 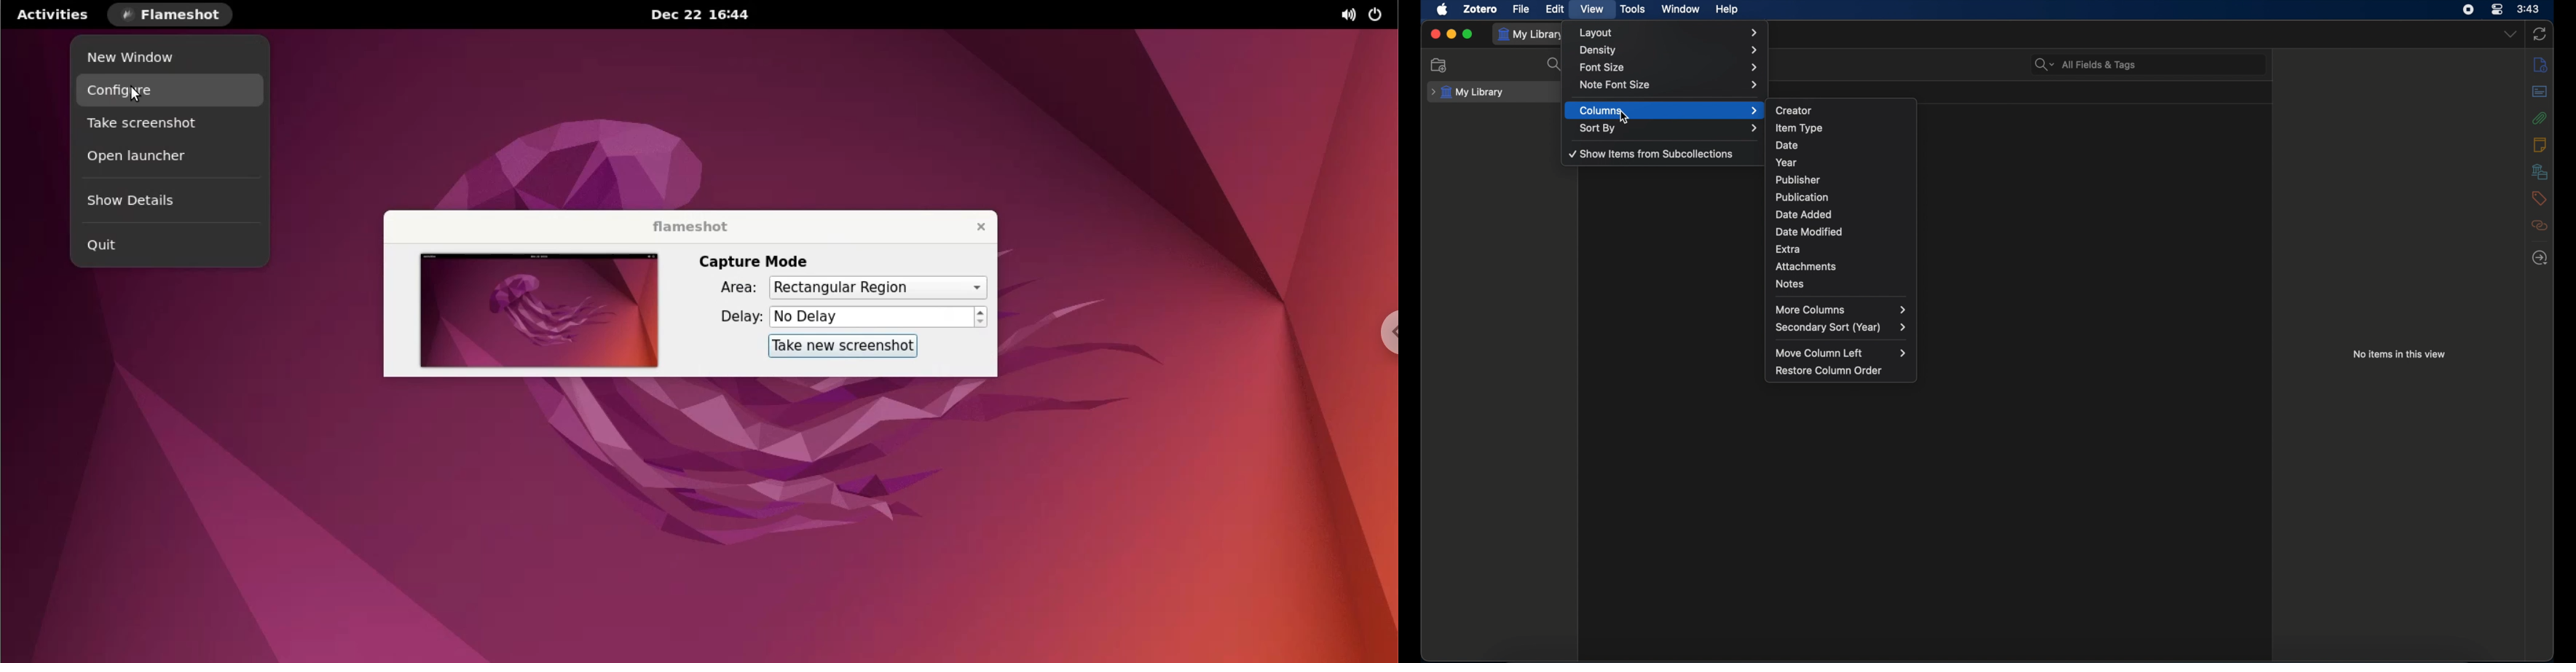 What do you see at coordinates (2540, 118) in the screenshot?
I see `attachments` at bounding box center [2540, 118].